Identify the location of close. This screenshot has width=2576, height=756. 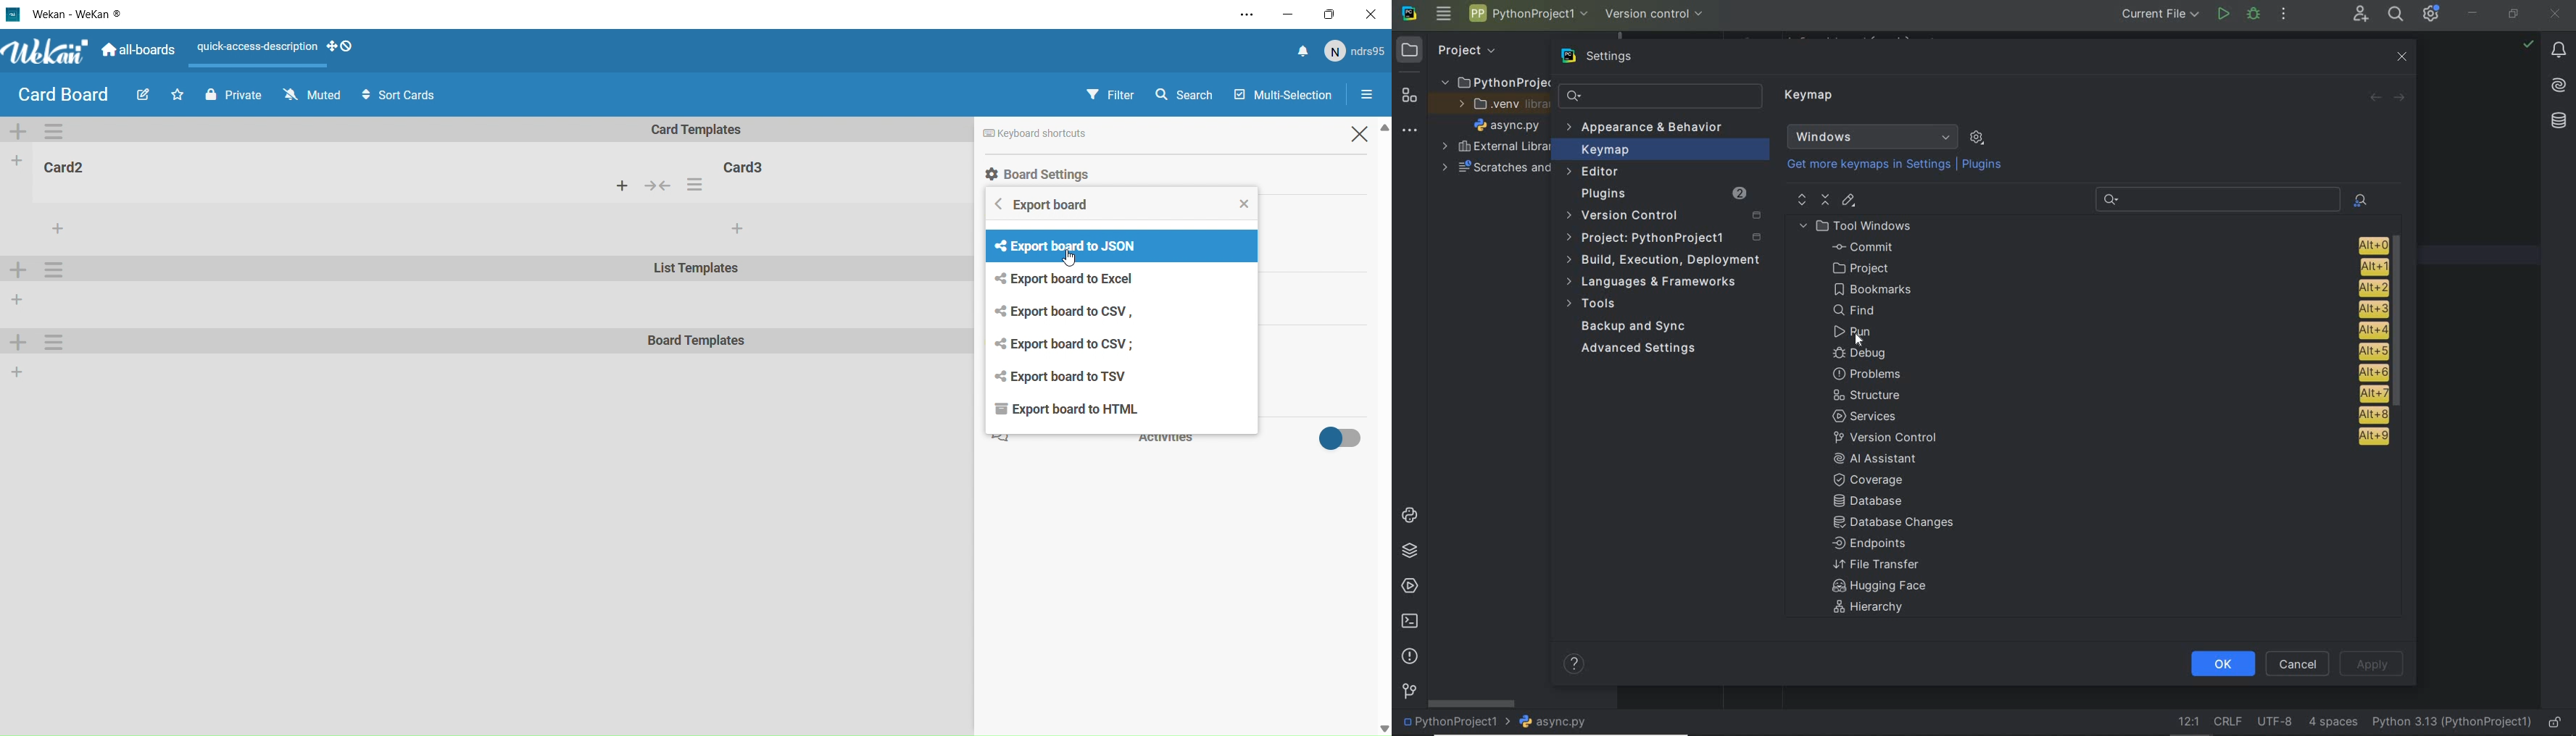
(1374, 14).